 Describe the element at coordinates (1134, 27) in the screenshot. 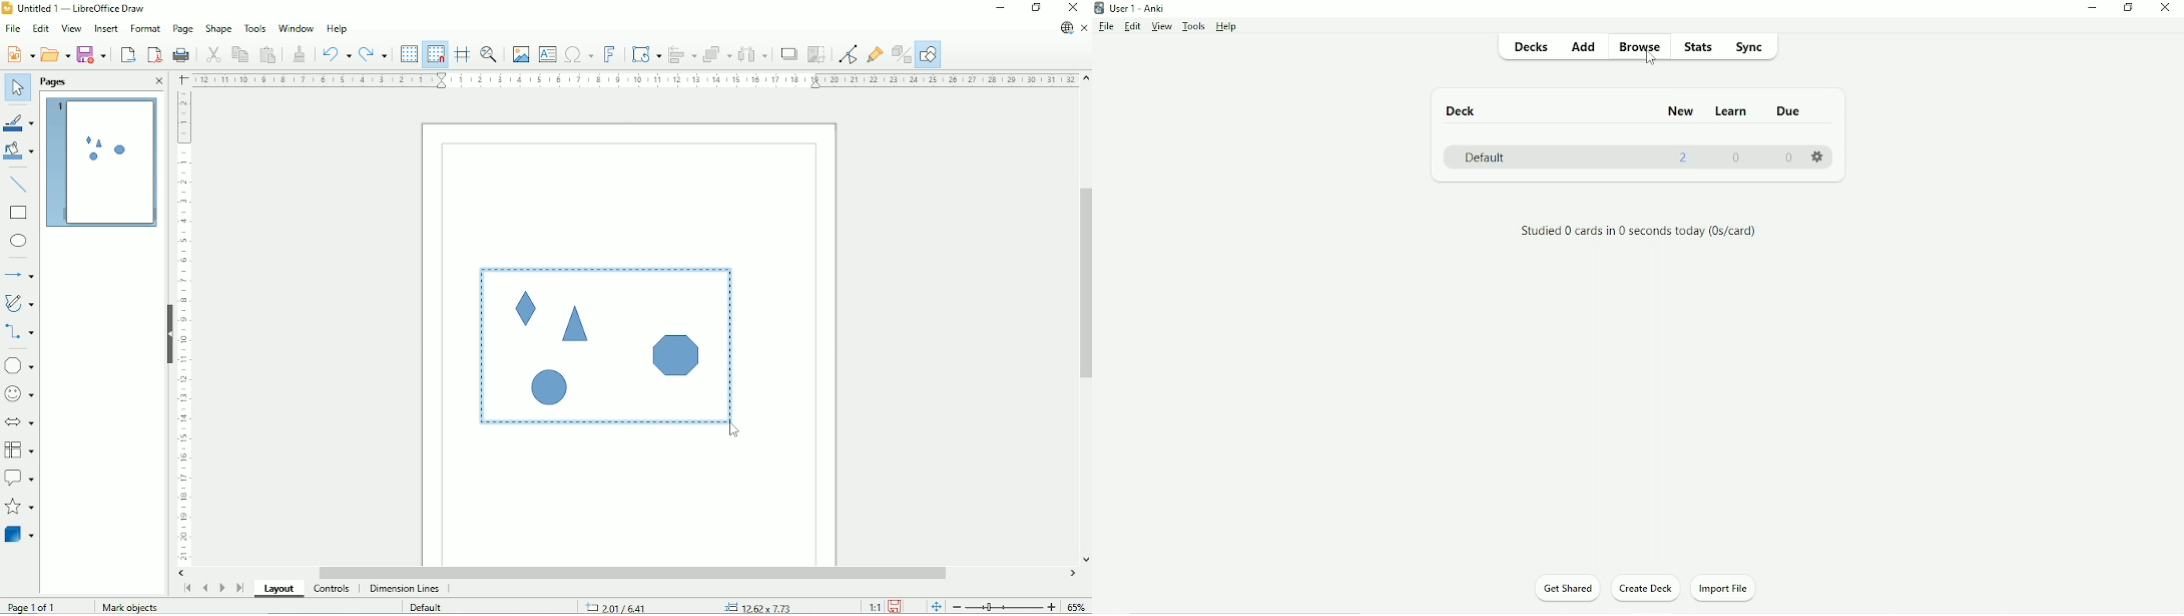

I see `Edit` at that location.